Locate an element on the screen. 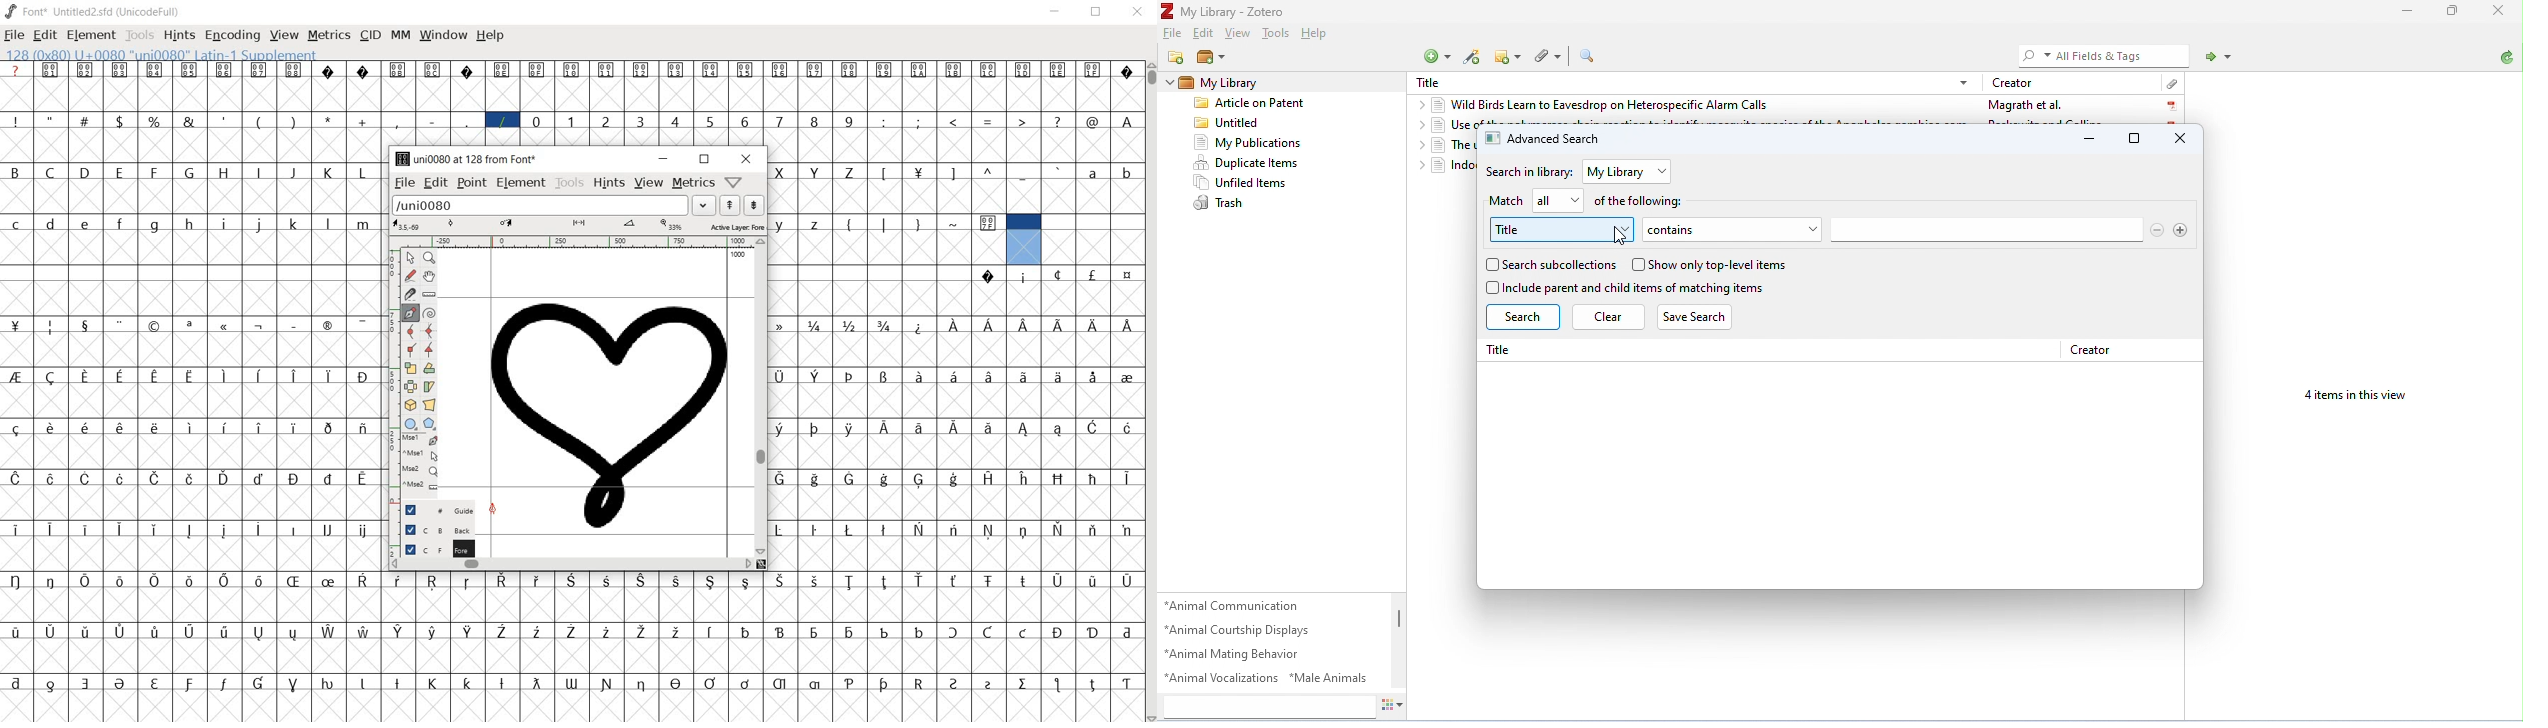 The height and width of the screenshot is (728, 2548). new item is located at coordinates (1437, 57).